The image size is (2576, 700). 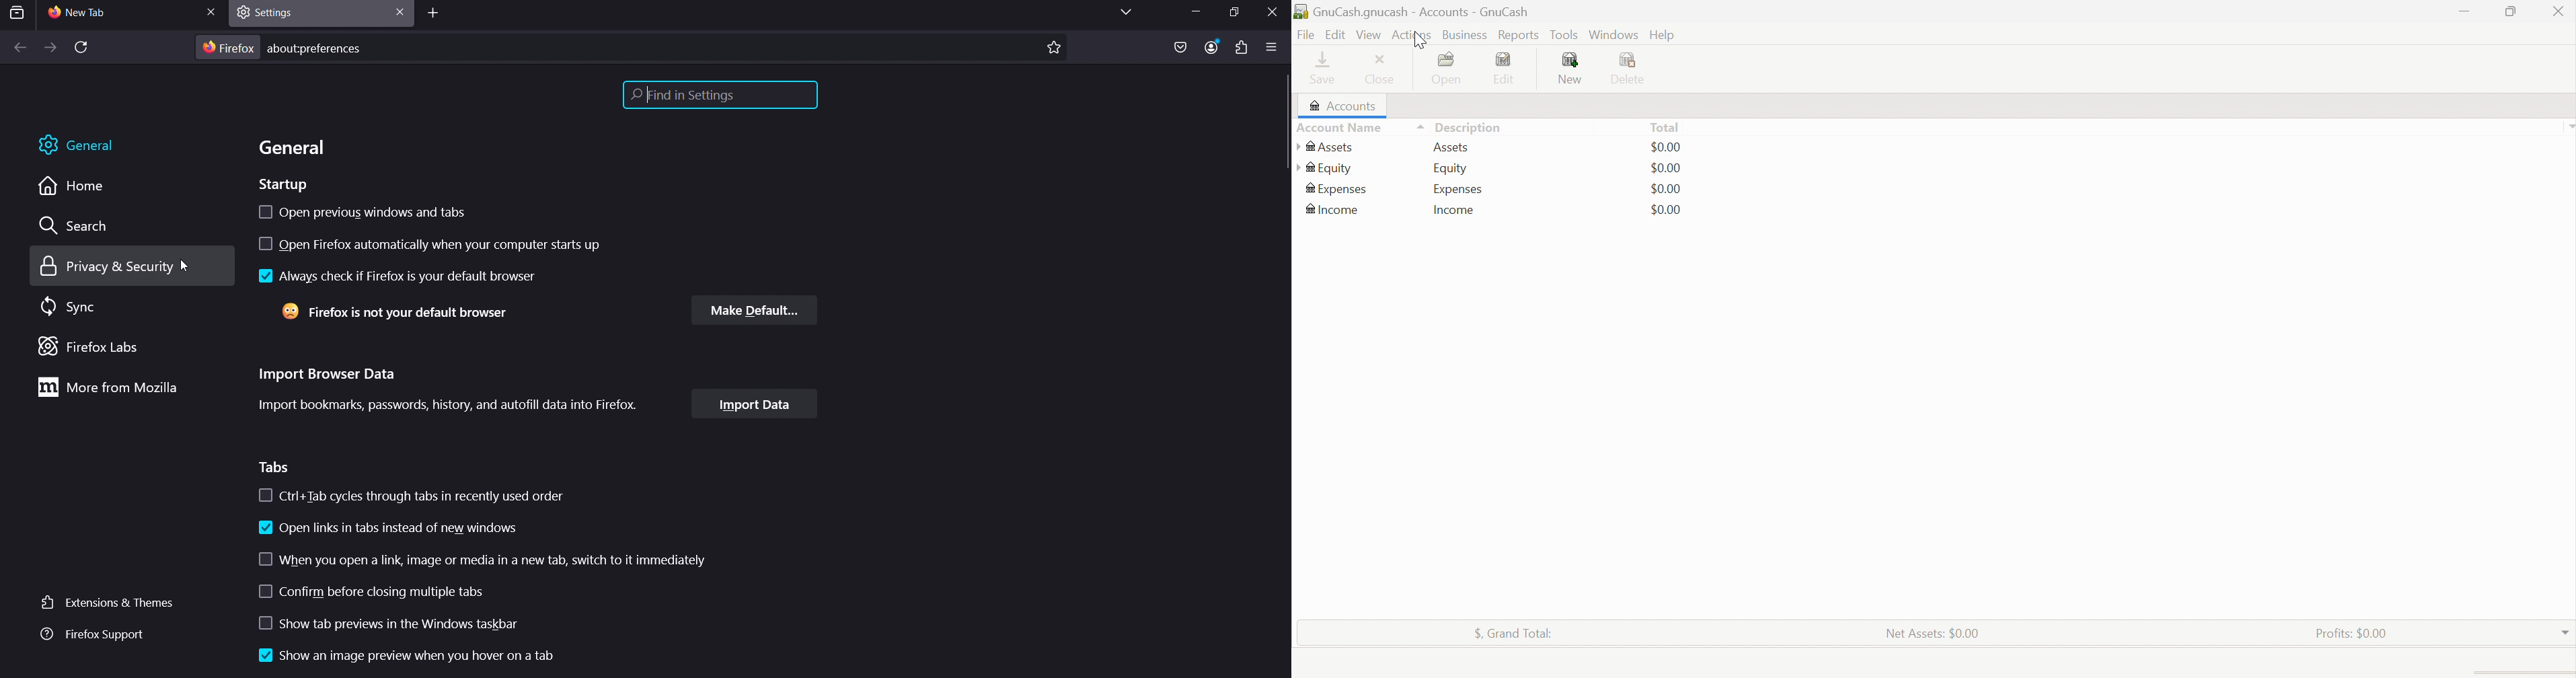 What do you see at coordinates (1239, 48) in the screenshot?
I see `extensions` at bounding box center [1239, 48].